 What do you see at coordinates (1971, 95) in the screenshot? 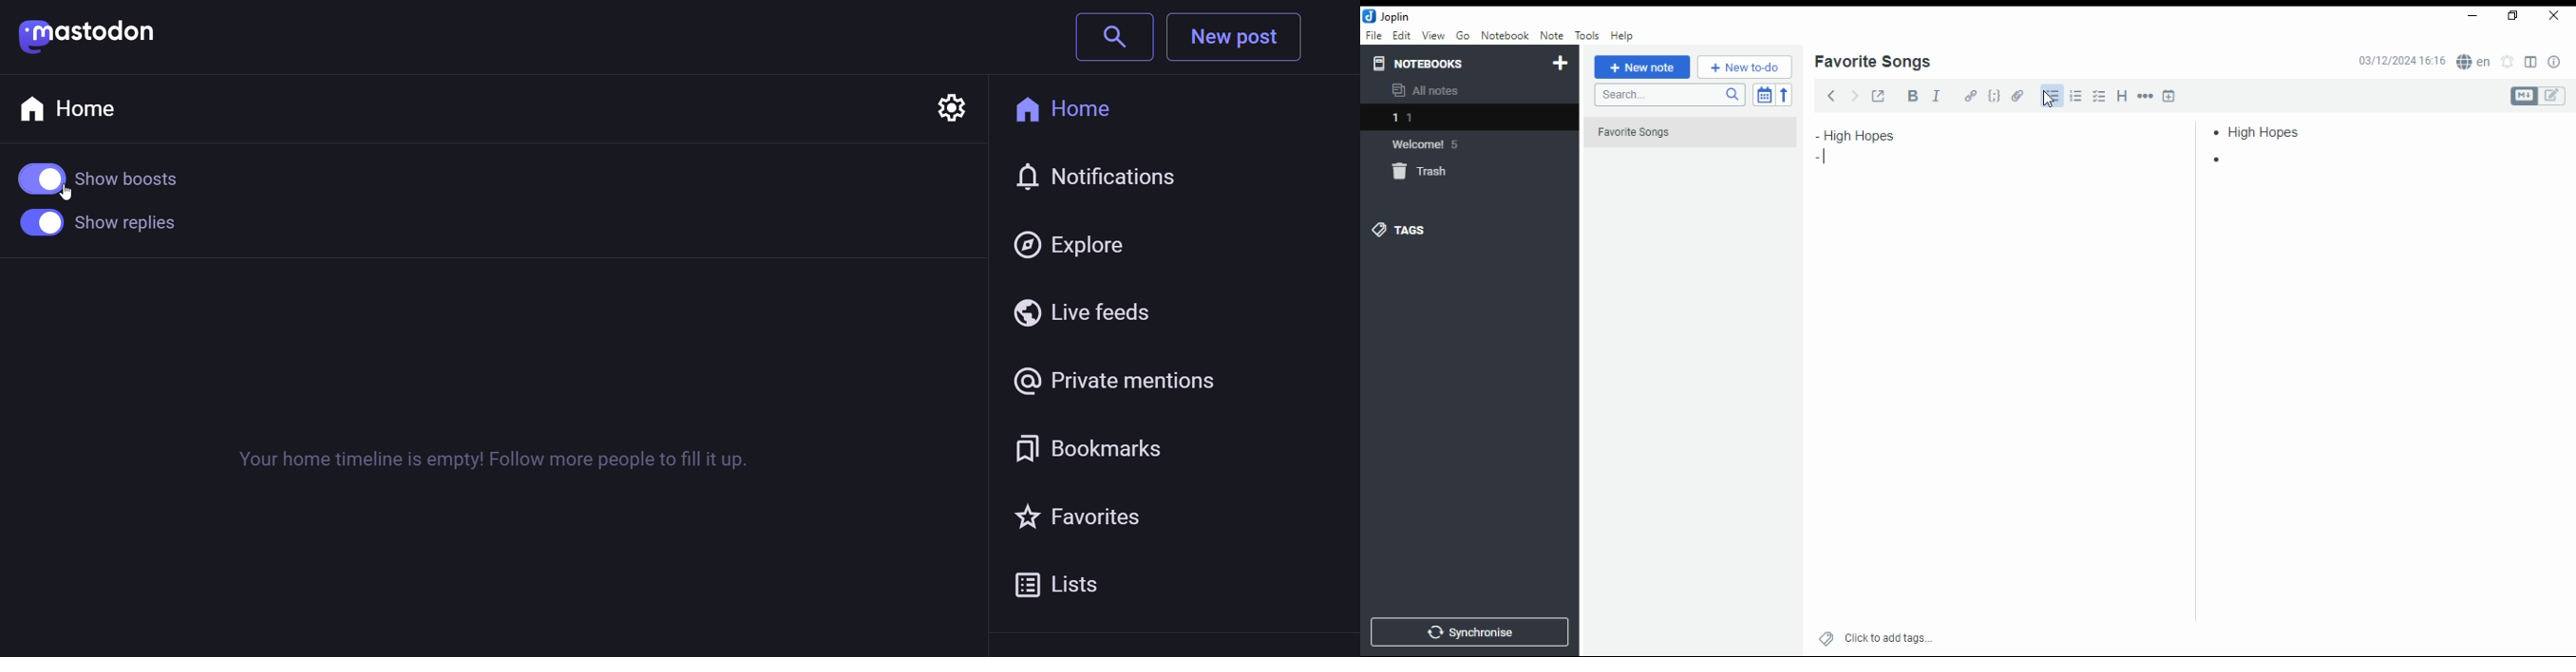
I see `hyperlink` at bounding box center [1971, 95].